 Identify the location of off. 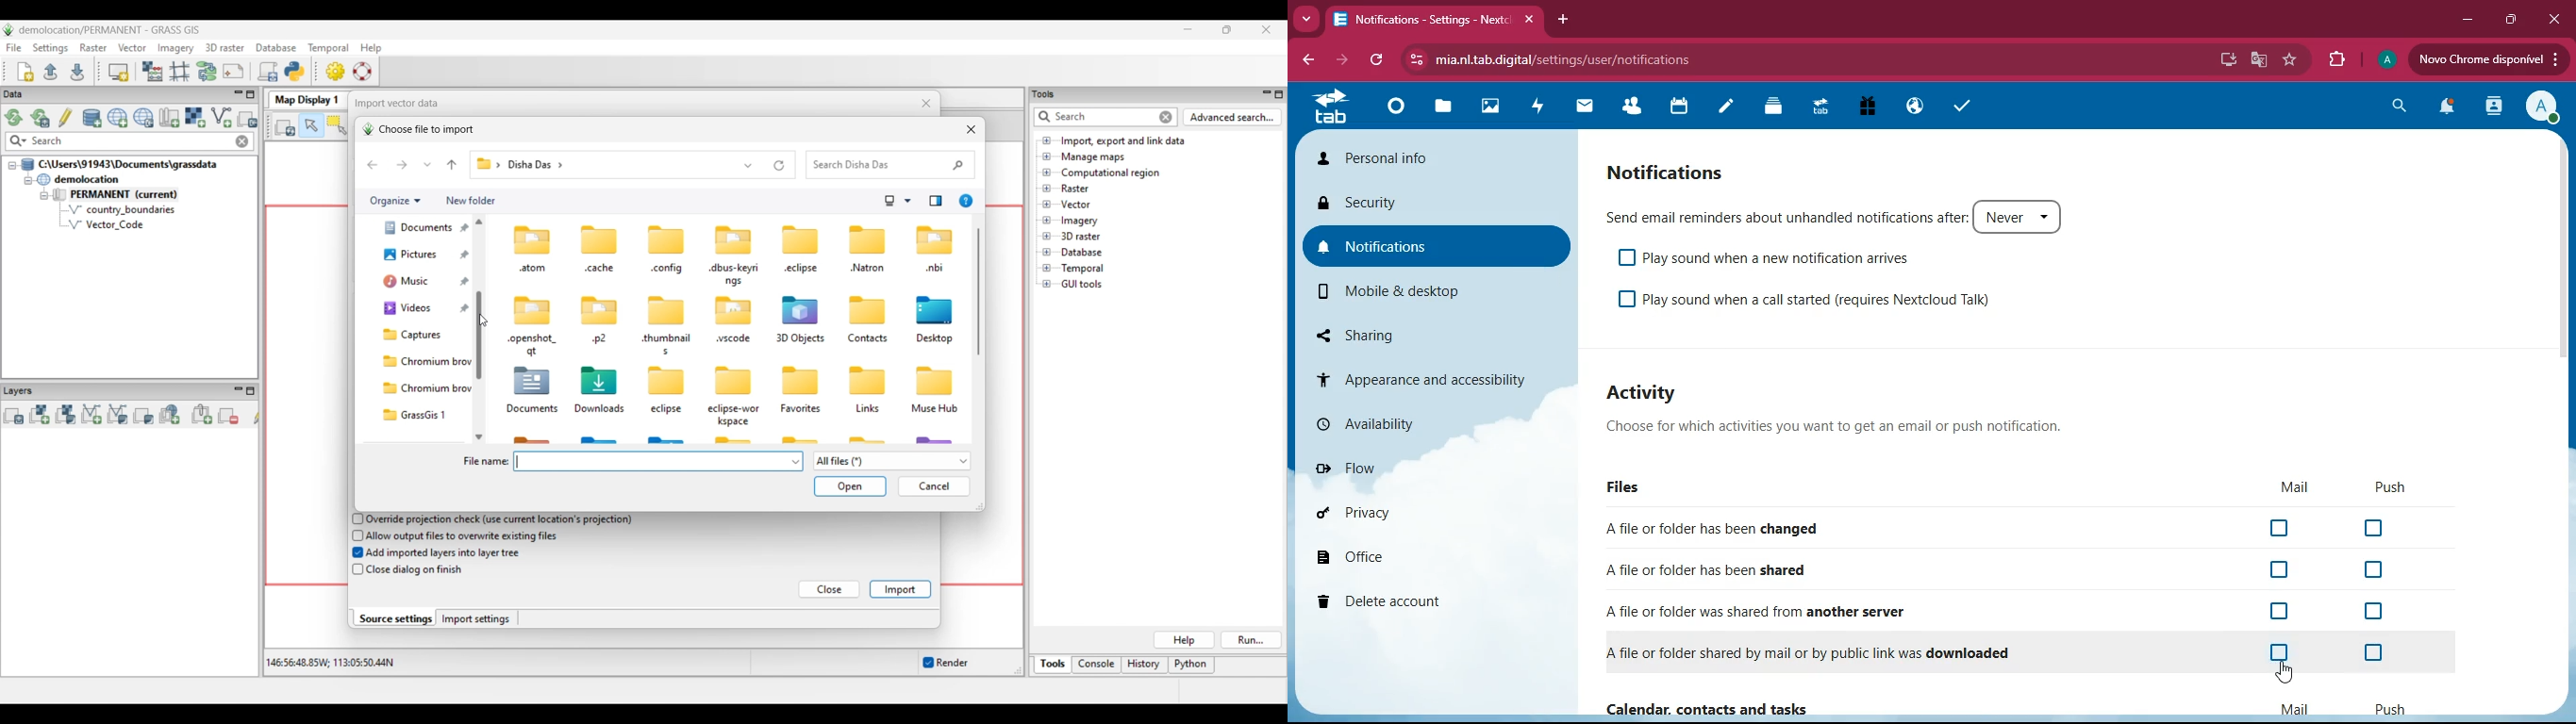
(2283, 611).